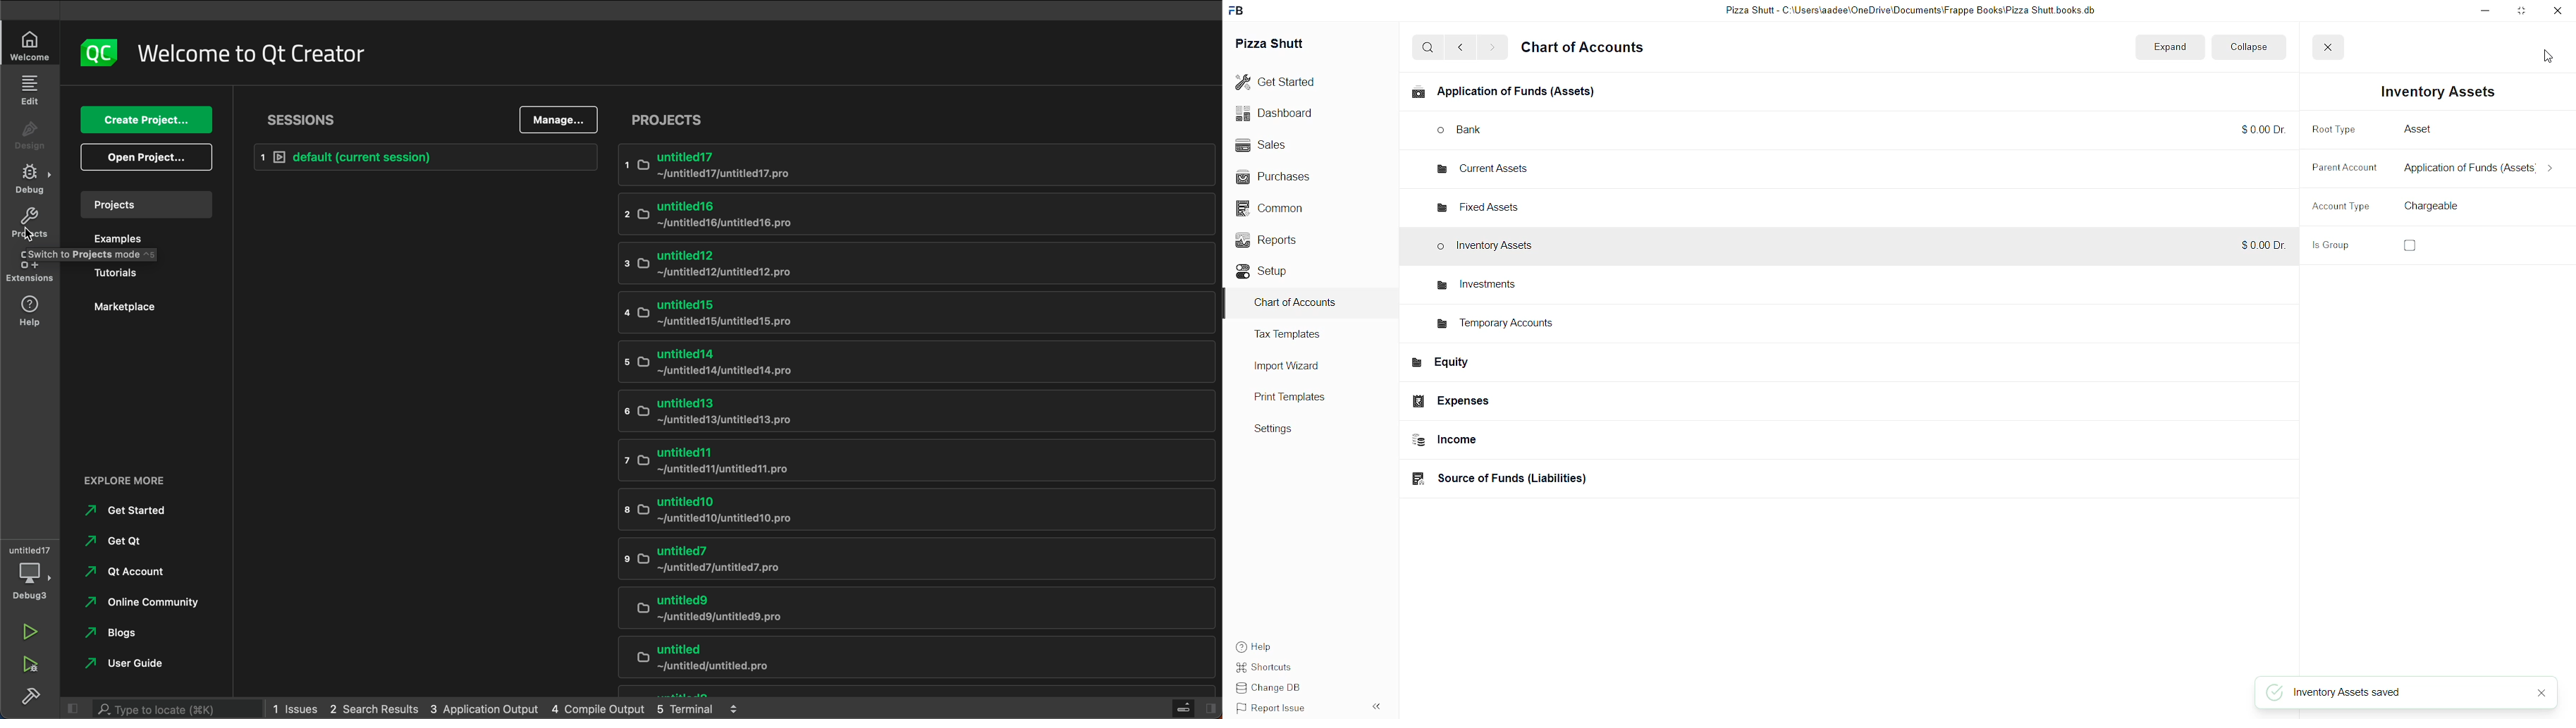 The image size is (2576, 728). What do you see at coordinates (1491, 247) in the screenshot?
I see `Inventory Assets` at bounding box center [1491, 247].